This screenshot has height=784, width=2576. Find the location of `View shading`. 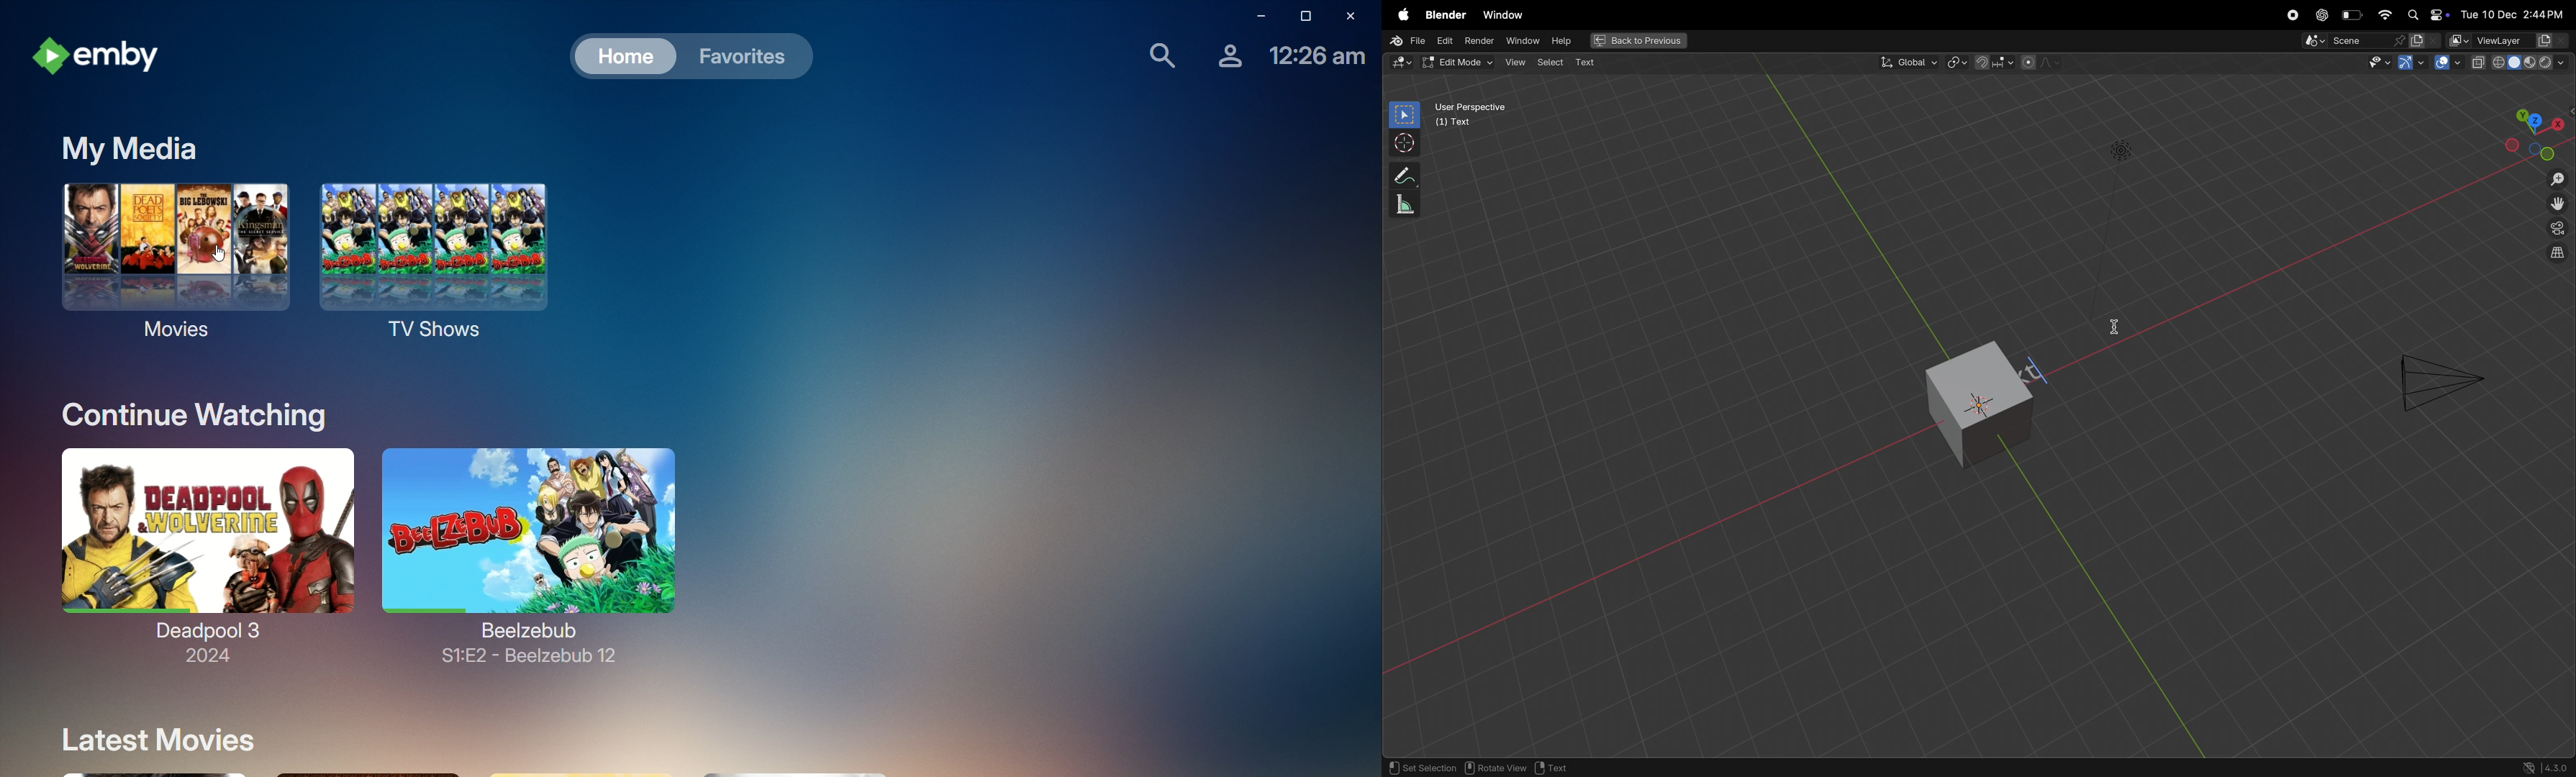

View shading is located at coordinates (2519, 65).